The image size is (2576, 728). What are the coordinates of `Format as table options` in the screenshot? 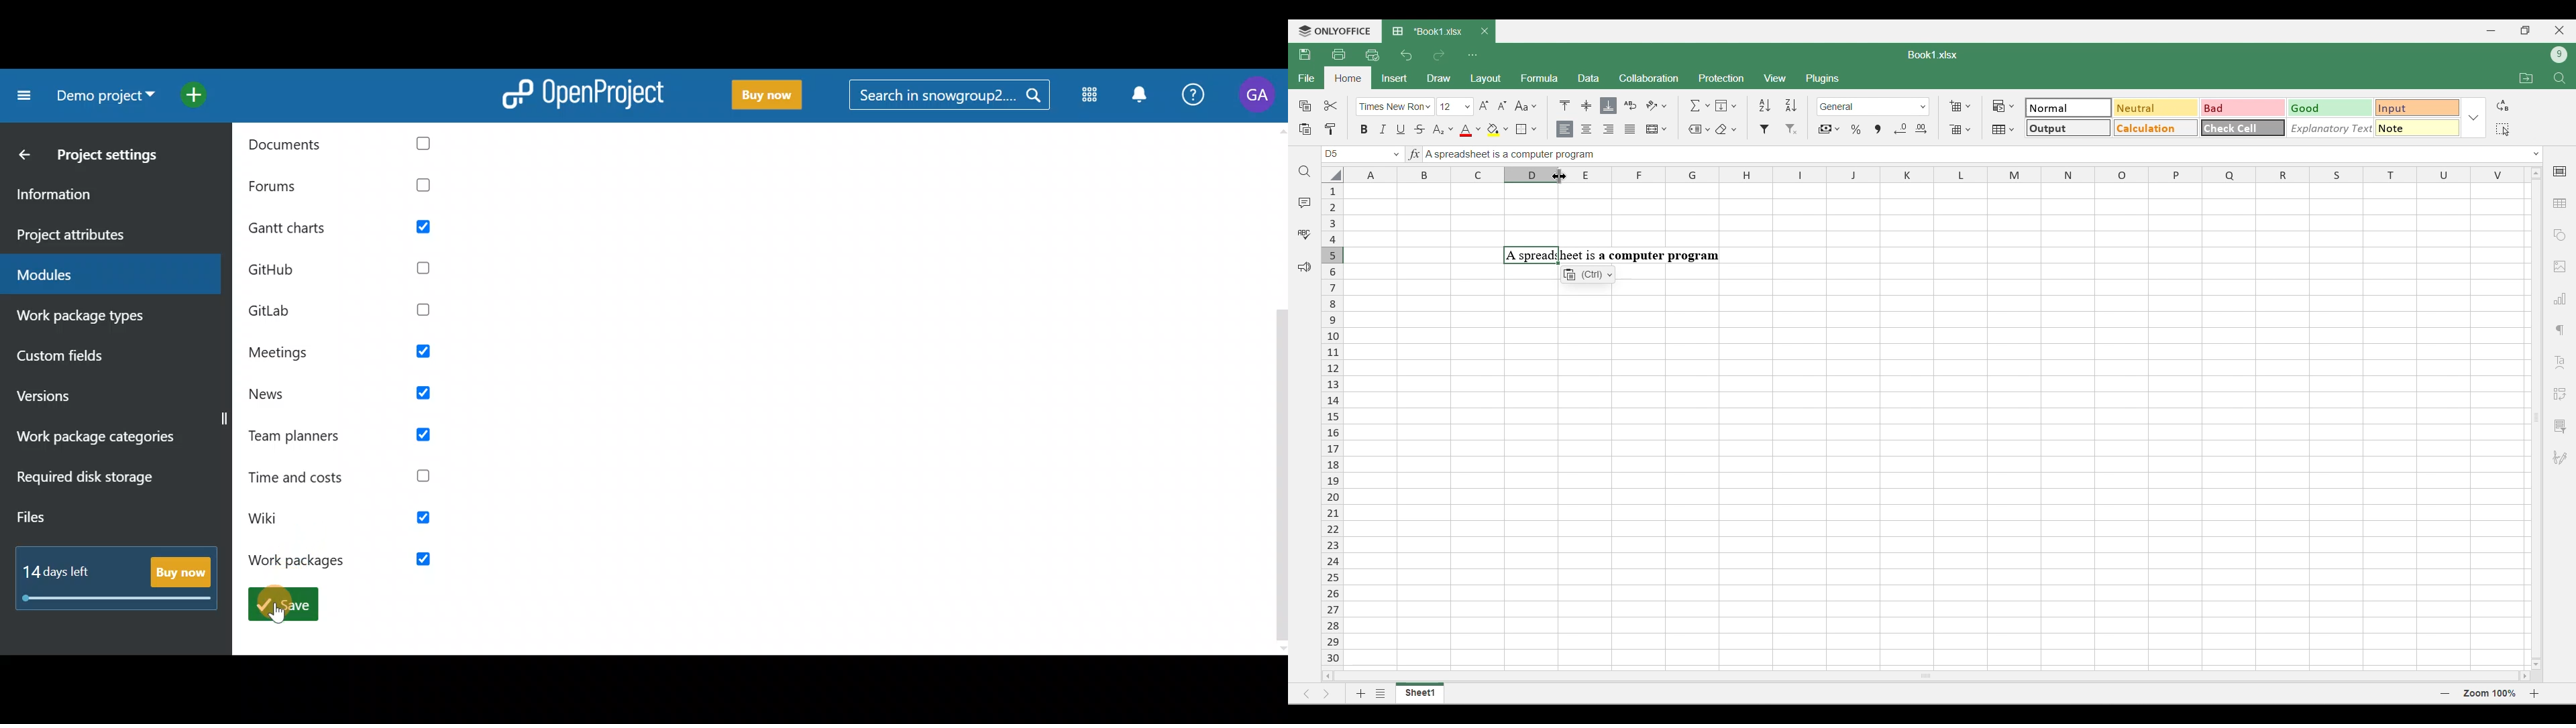 It's located at (2003, 129).